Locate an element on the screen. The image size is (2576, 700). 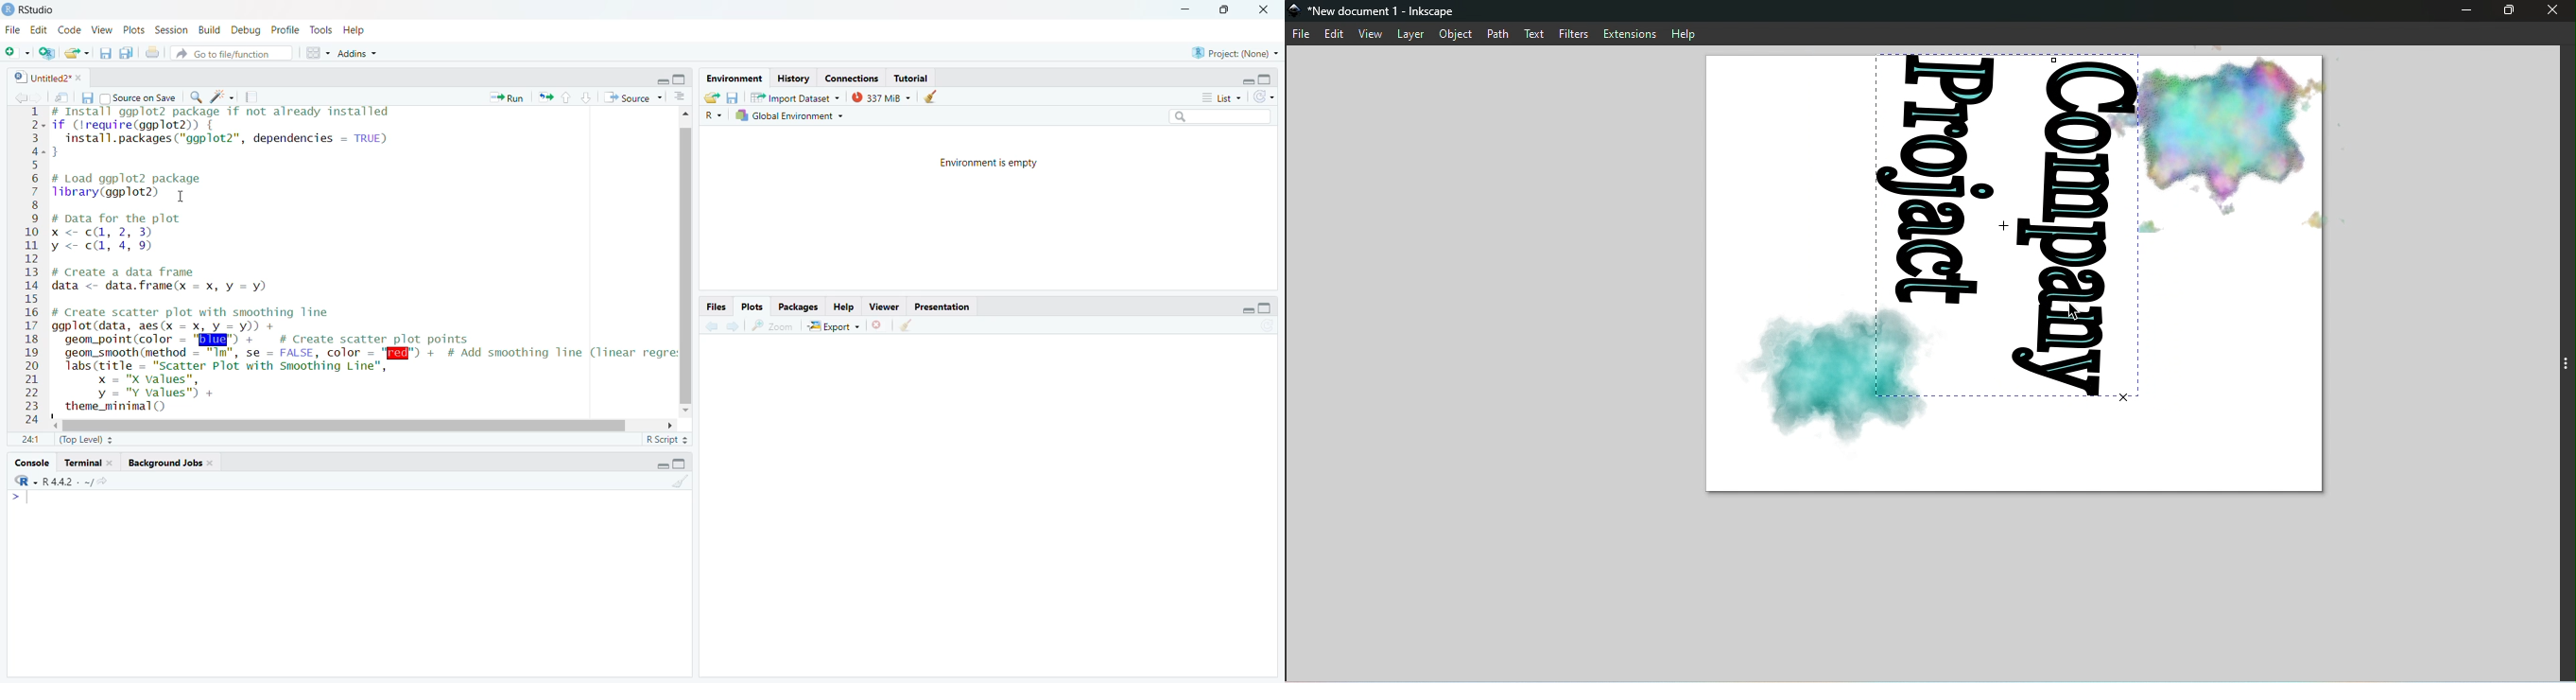
save is located at coordinates (733, 97).